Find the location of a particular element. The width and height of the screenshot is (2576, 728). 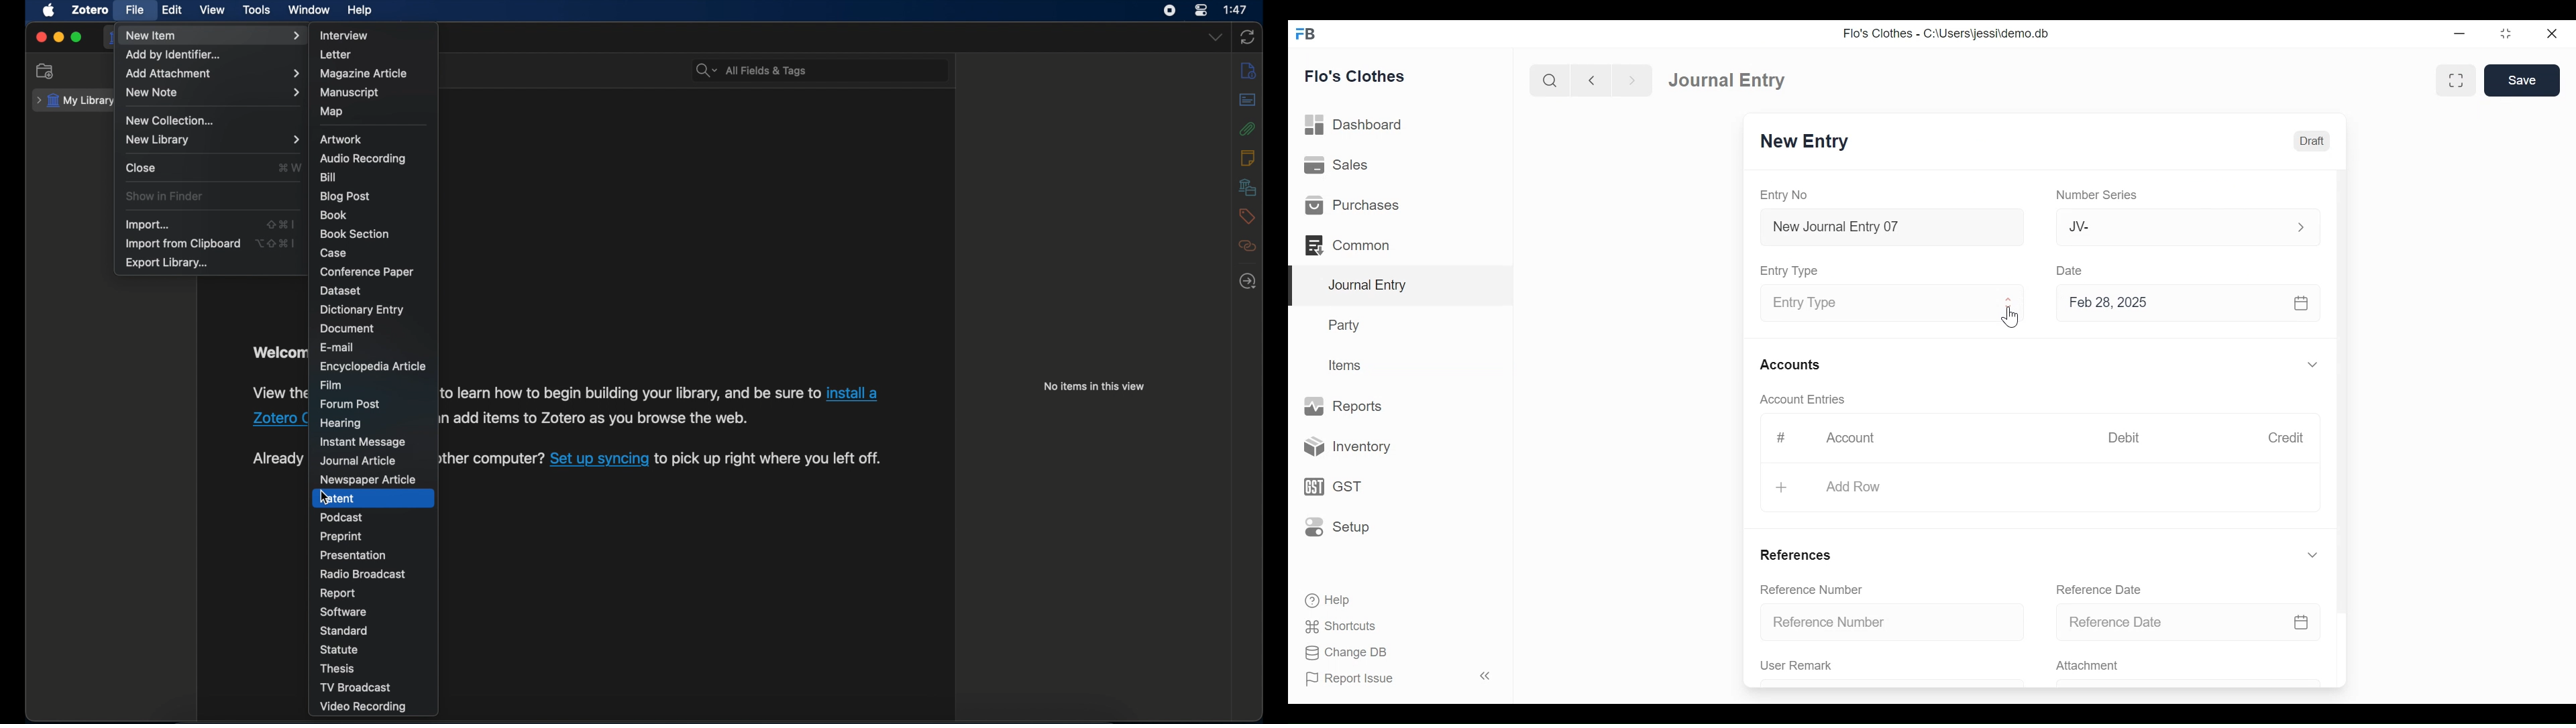

tv broadcast is located at coordinates (354, 686).